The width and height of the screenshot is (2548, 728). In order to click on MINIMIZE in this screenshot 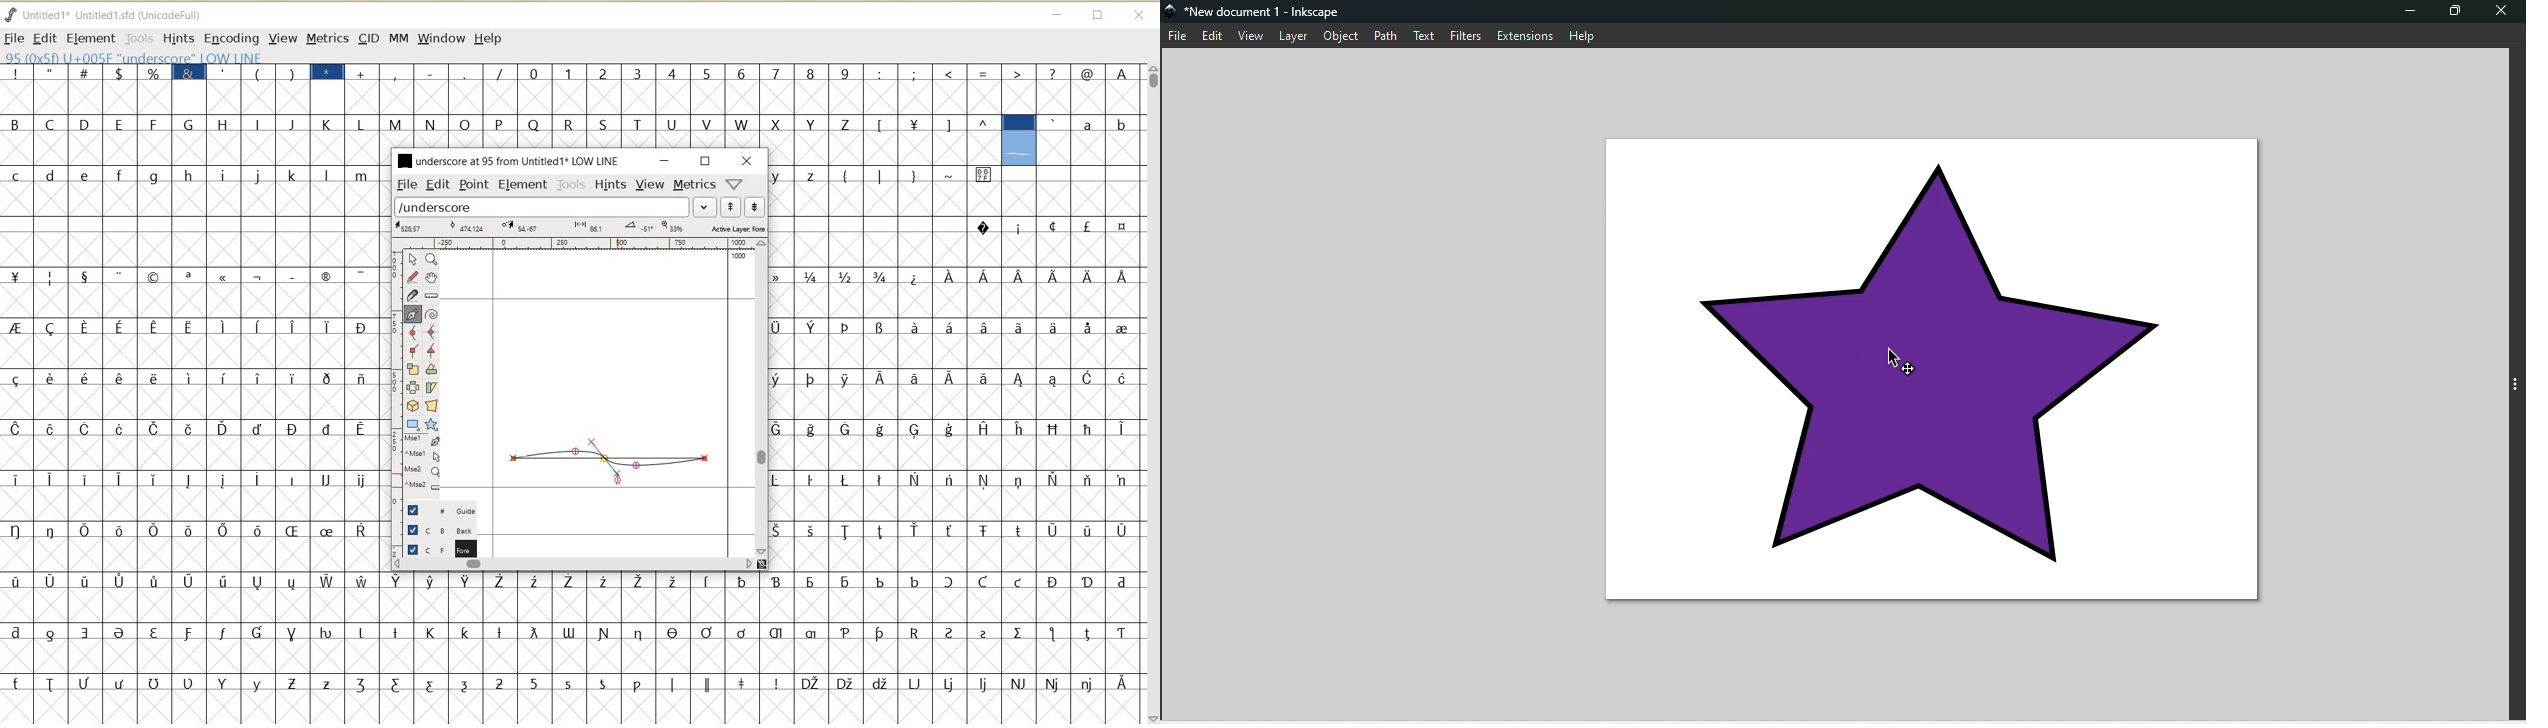, I will do `click(665, 161)`.